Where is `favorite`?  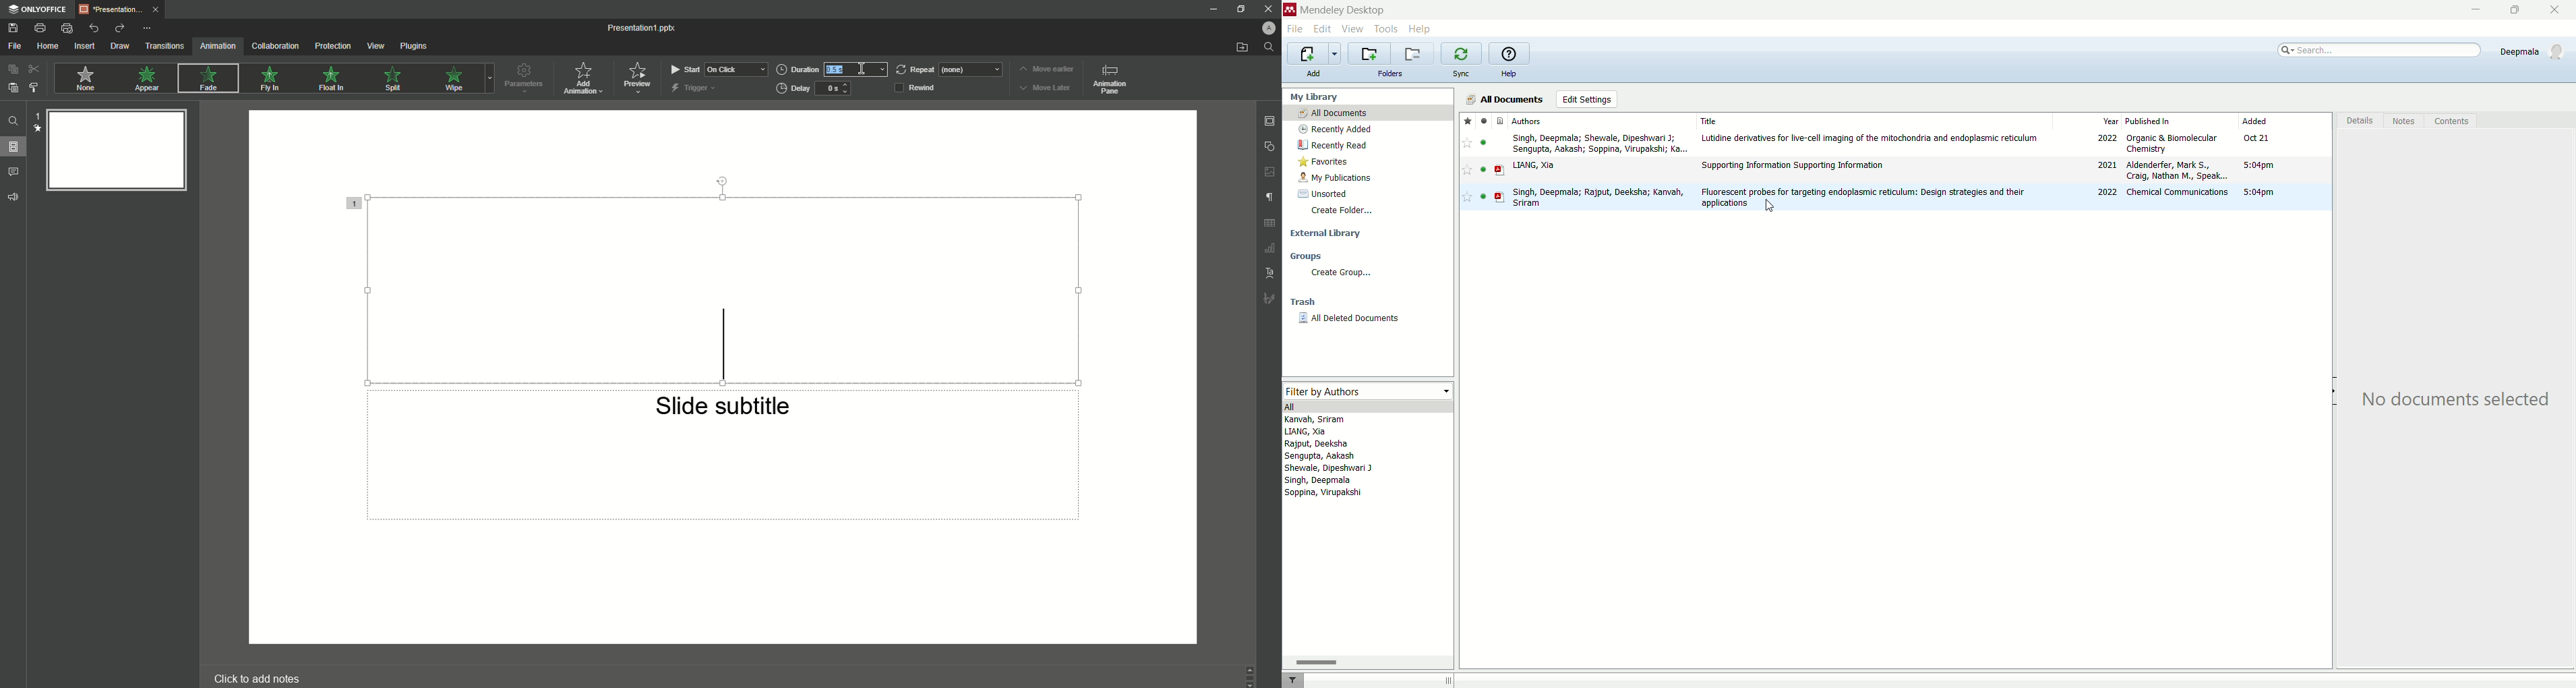 favorite is located at coordinates (1468, 144).